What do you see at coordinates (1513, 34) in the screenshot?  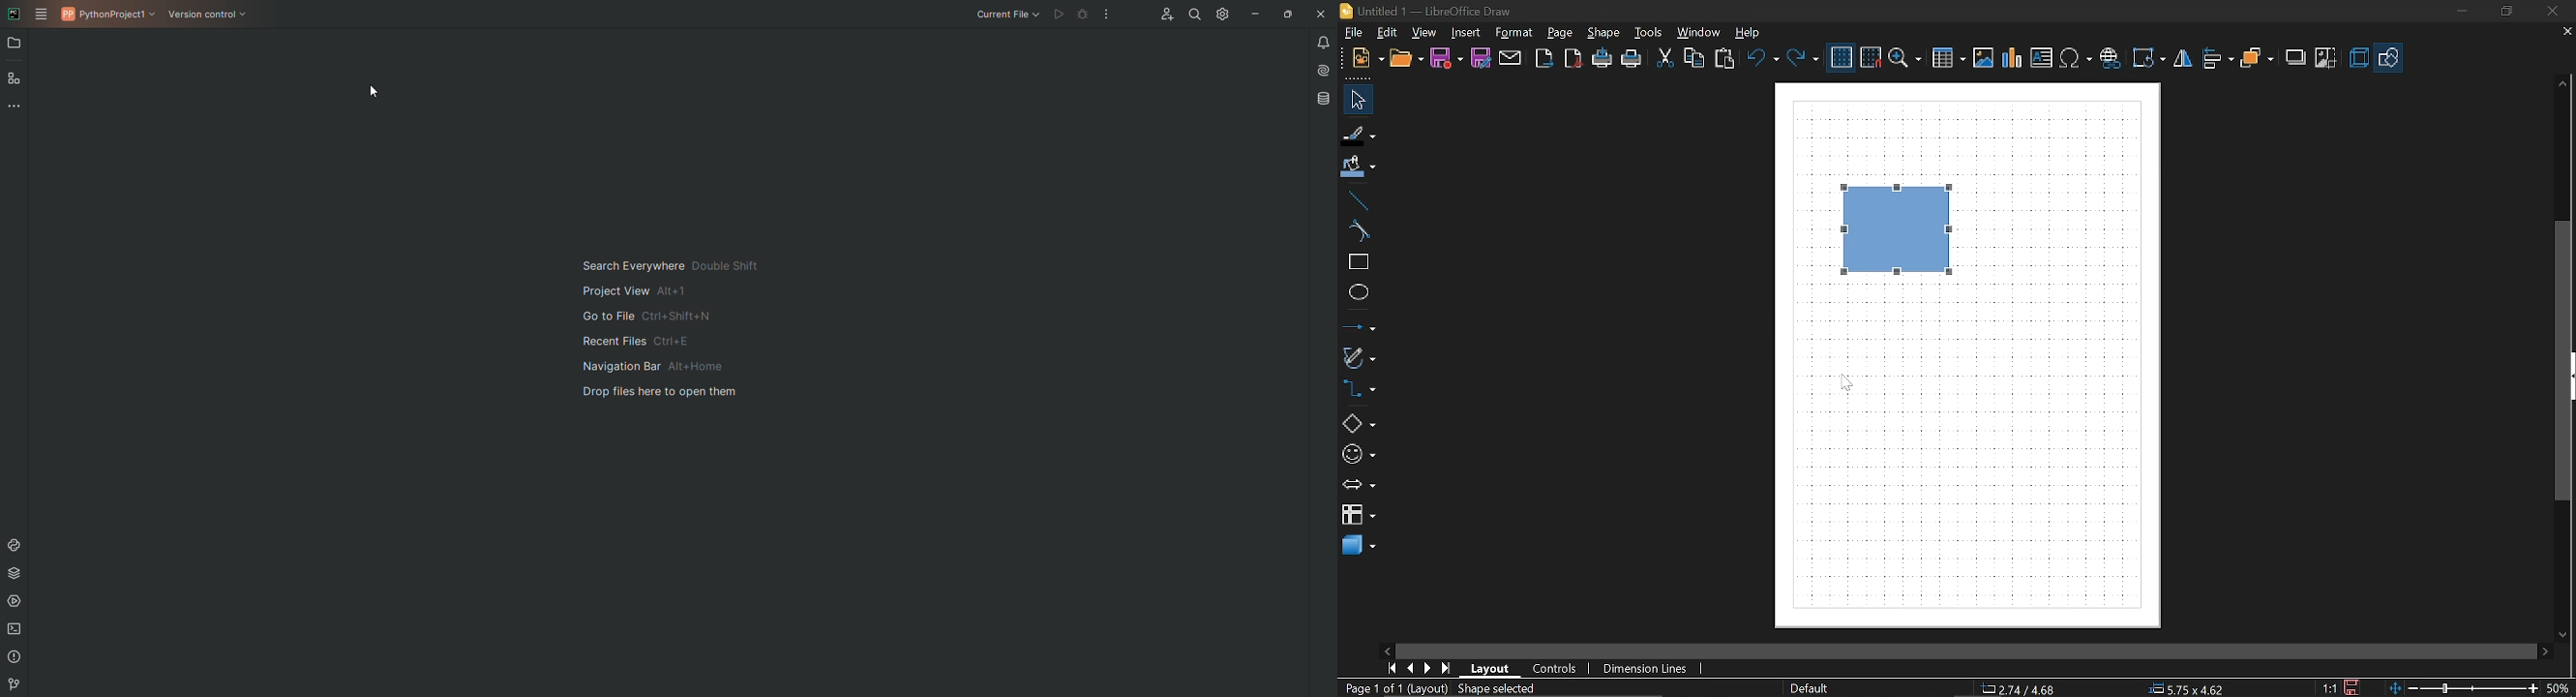 I see `Format` at bounding box center [1513, 34].